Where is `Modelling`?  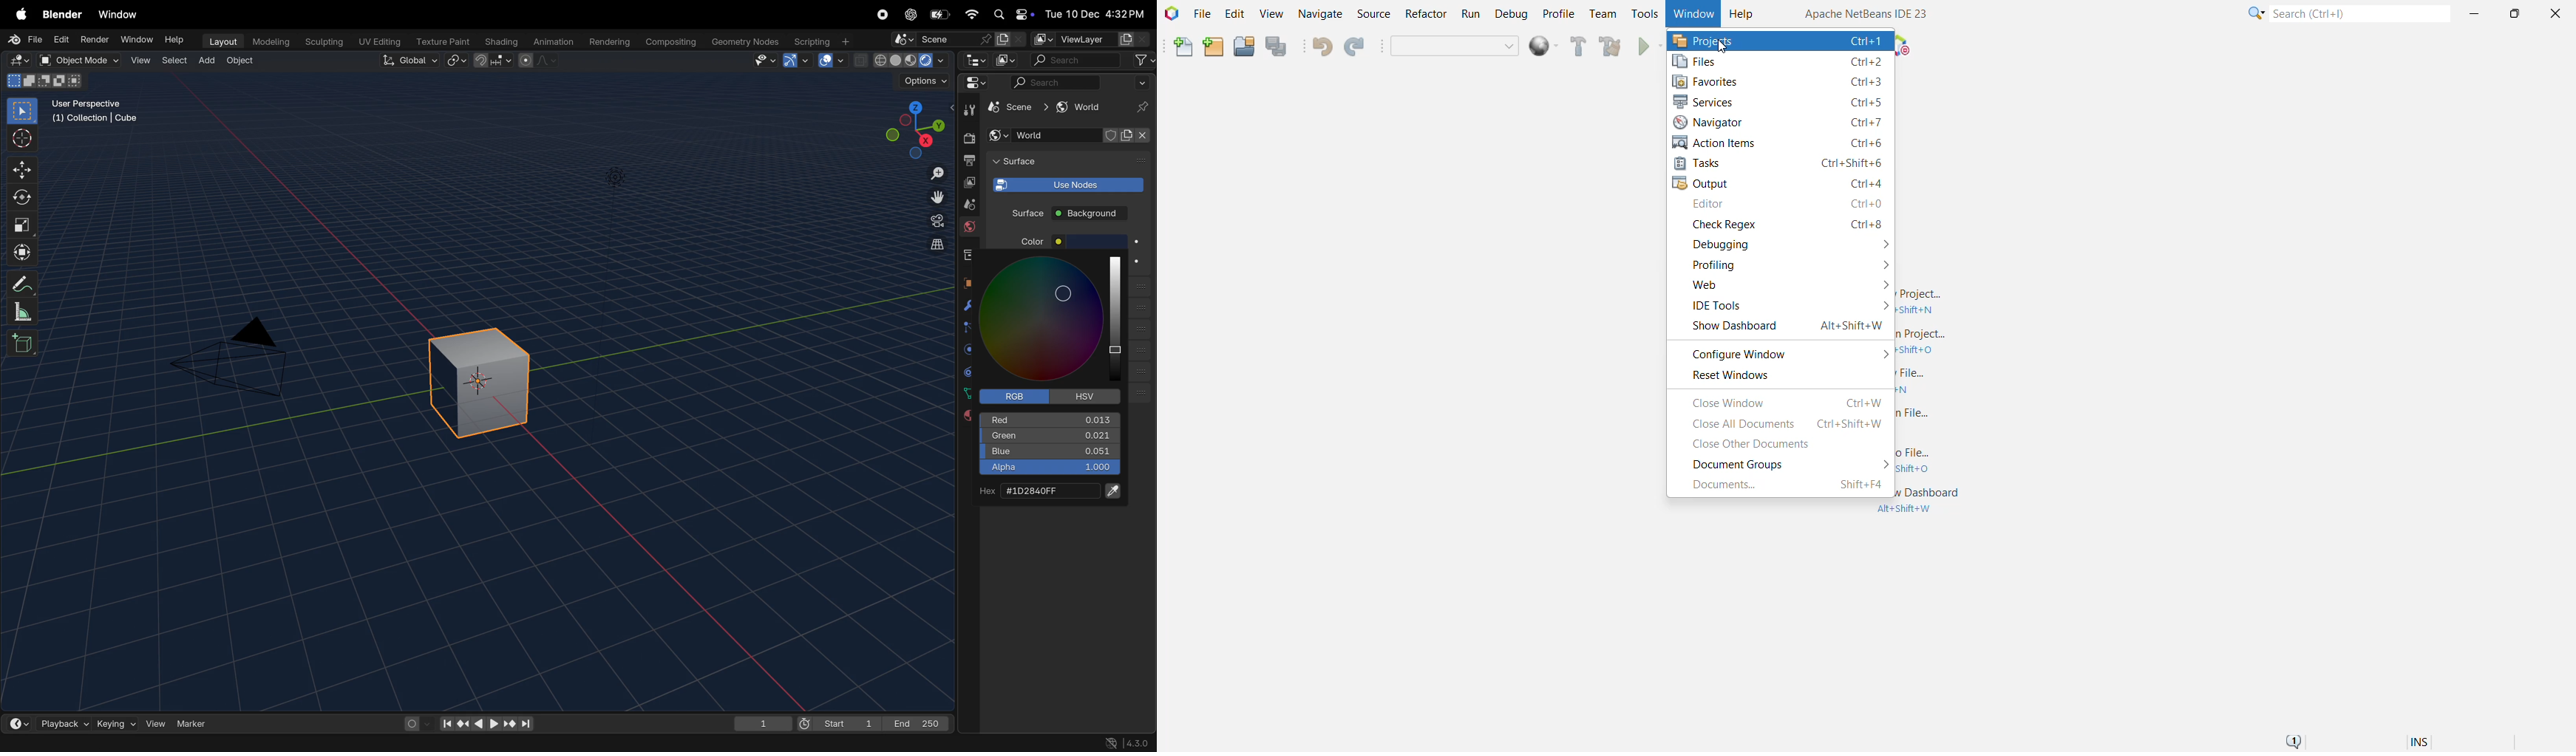 Modelling is located at coordinates (267, 42).